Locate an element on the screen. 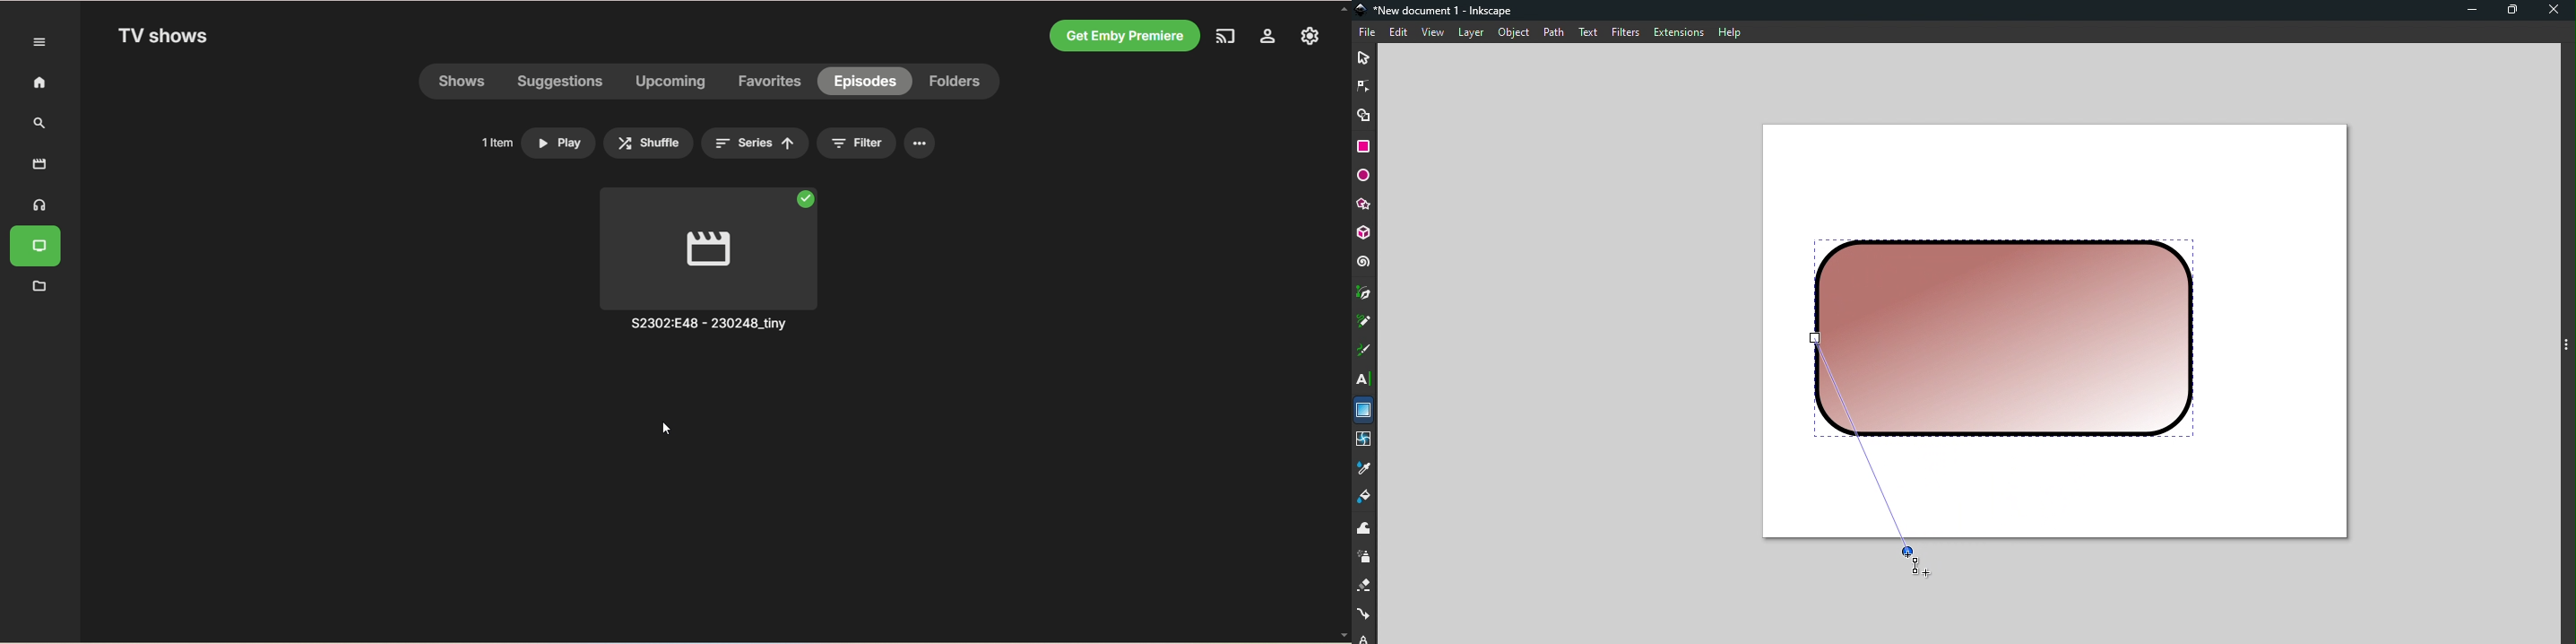 This screenshot has height=644, width=2576. Text is located at coordinates (1587, 30).